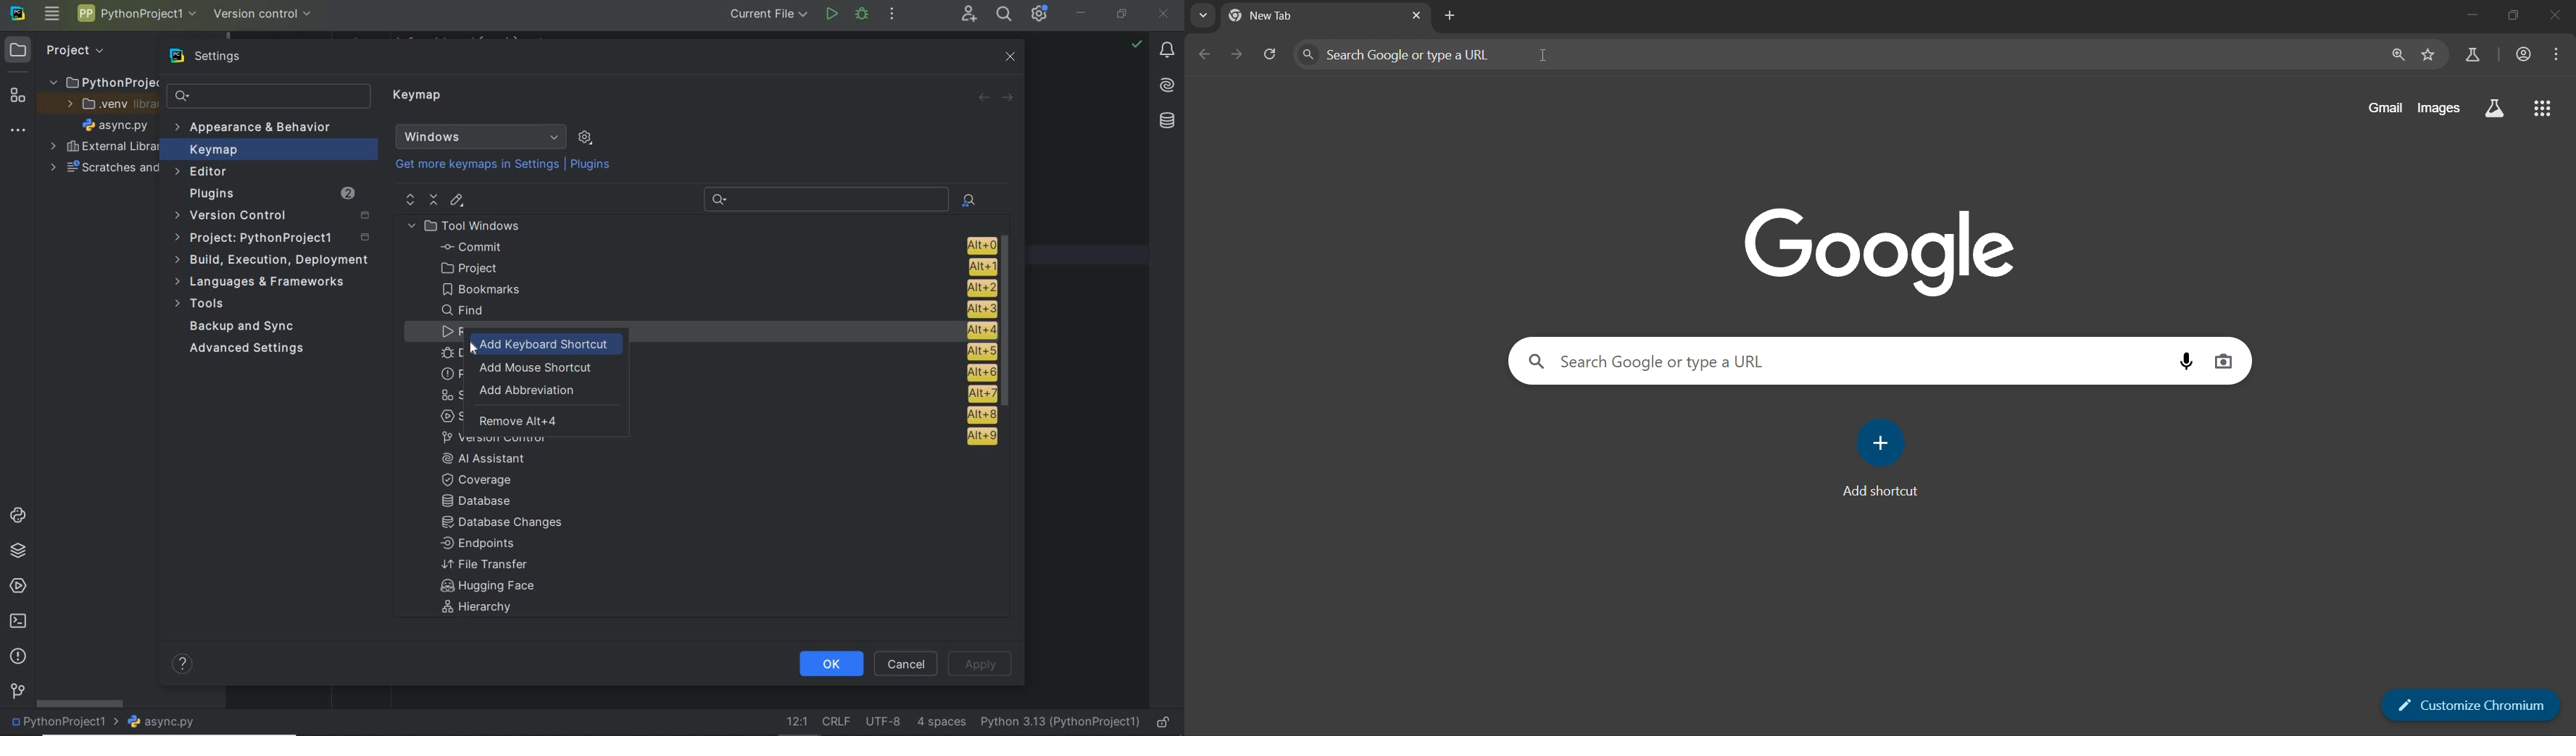 Image resolution: width=2576 pixels, height=756 pixels. Describe the element at coordinates (1275, 54) in the screenshot. I see `reload page` at that location.